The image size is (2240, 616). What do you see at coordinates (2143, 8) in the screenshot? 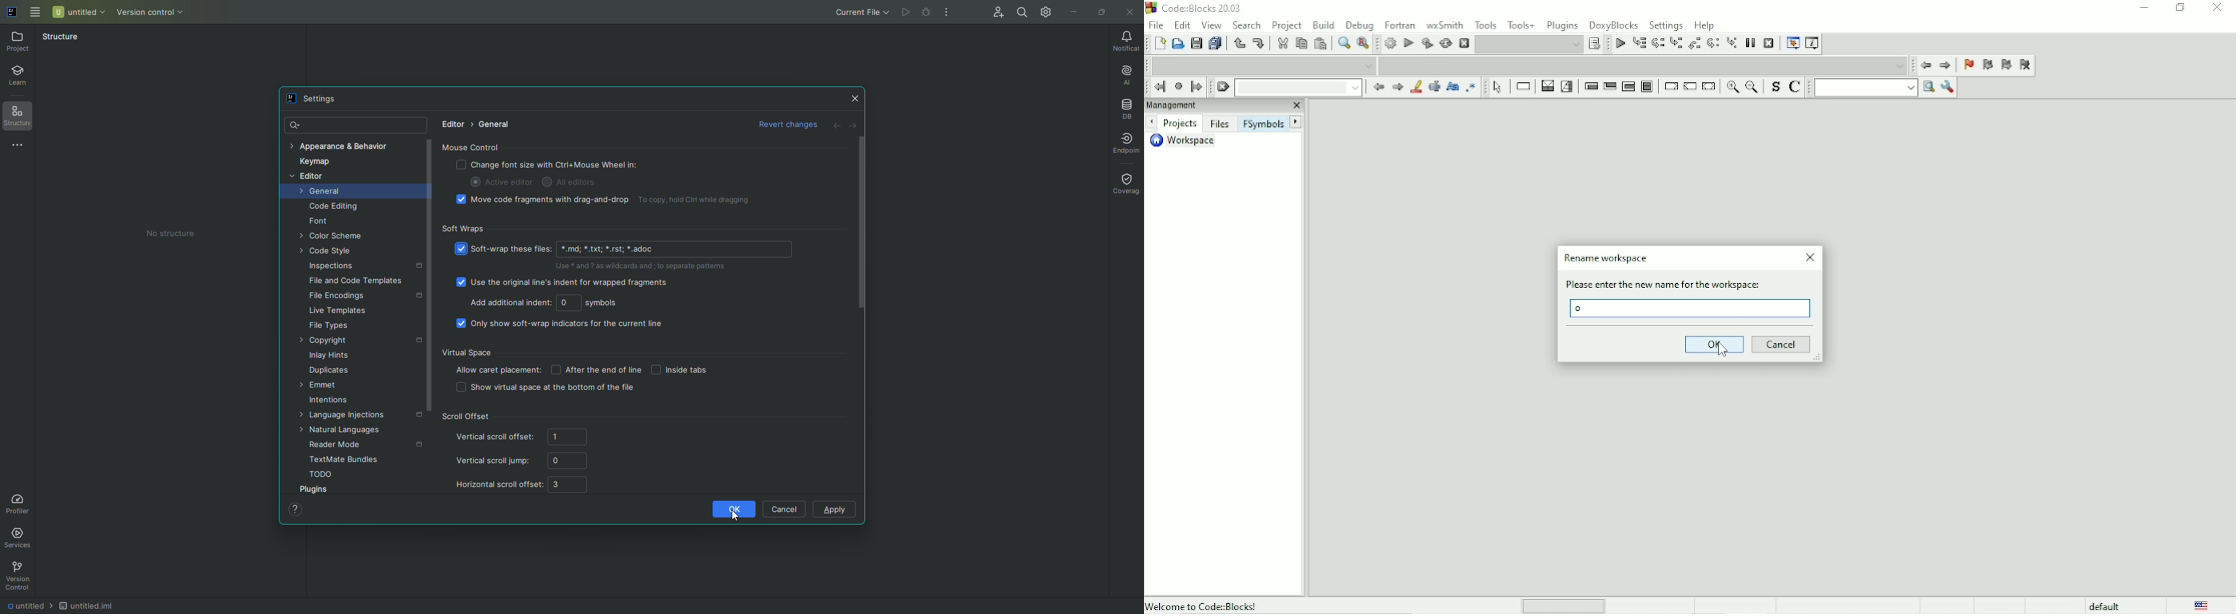
I see `Minimize` at bounding box center [2143, 8].